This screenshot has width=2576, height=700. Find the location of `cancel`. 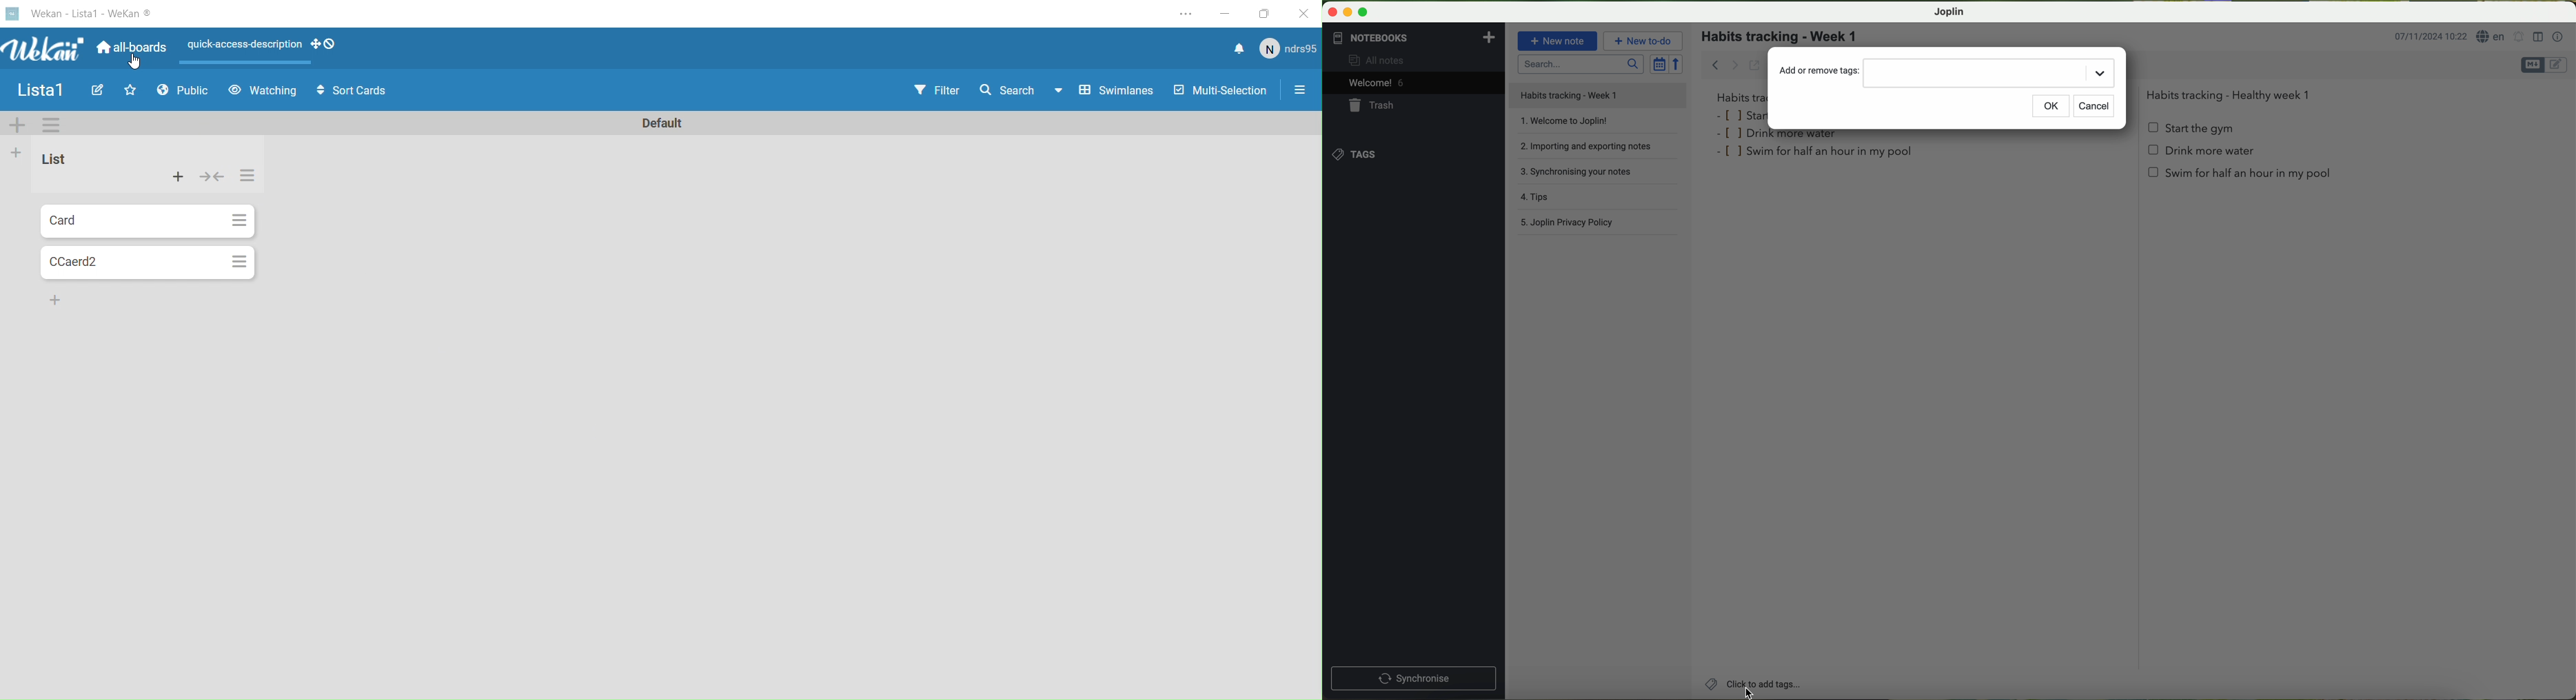

cancel is located at coordinates (2093, 106).